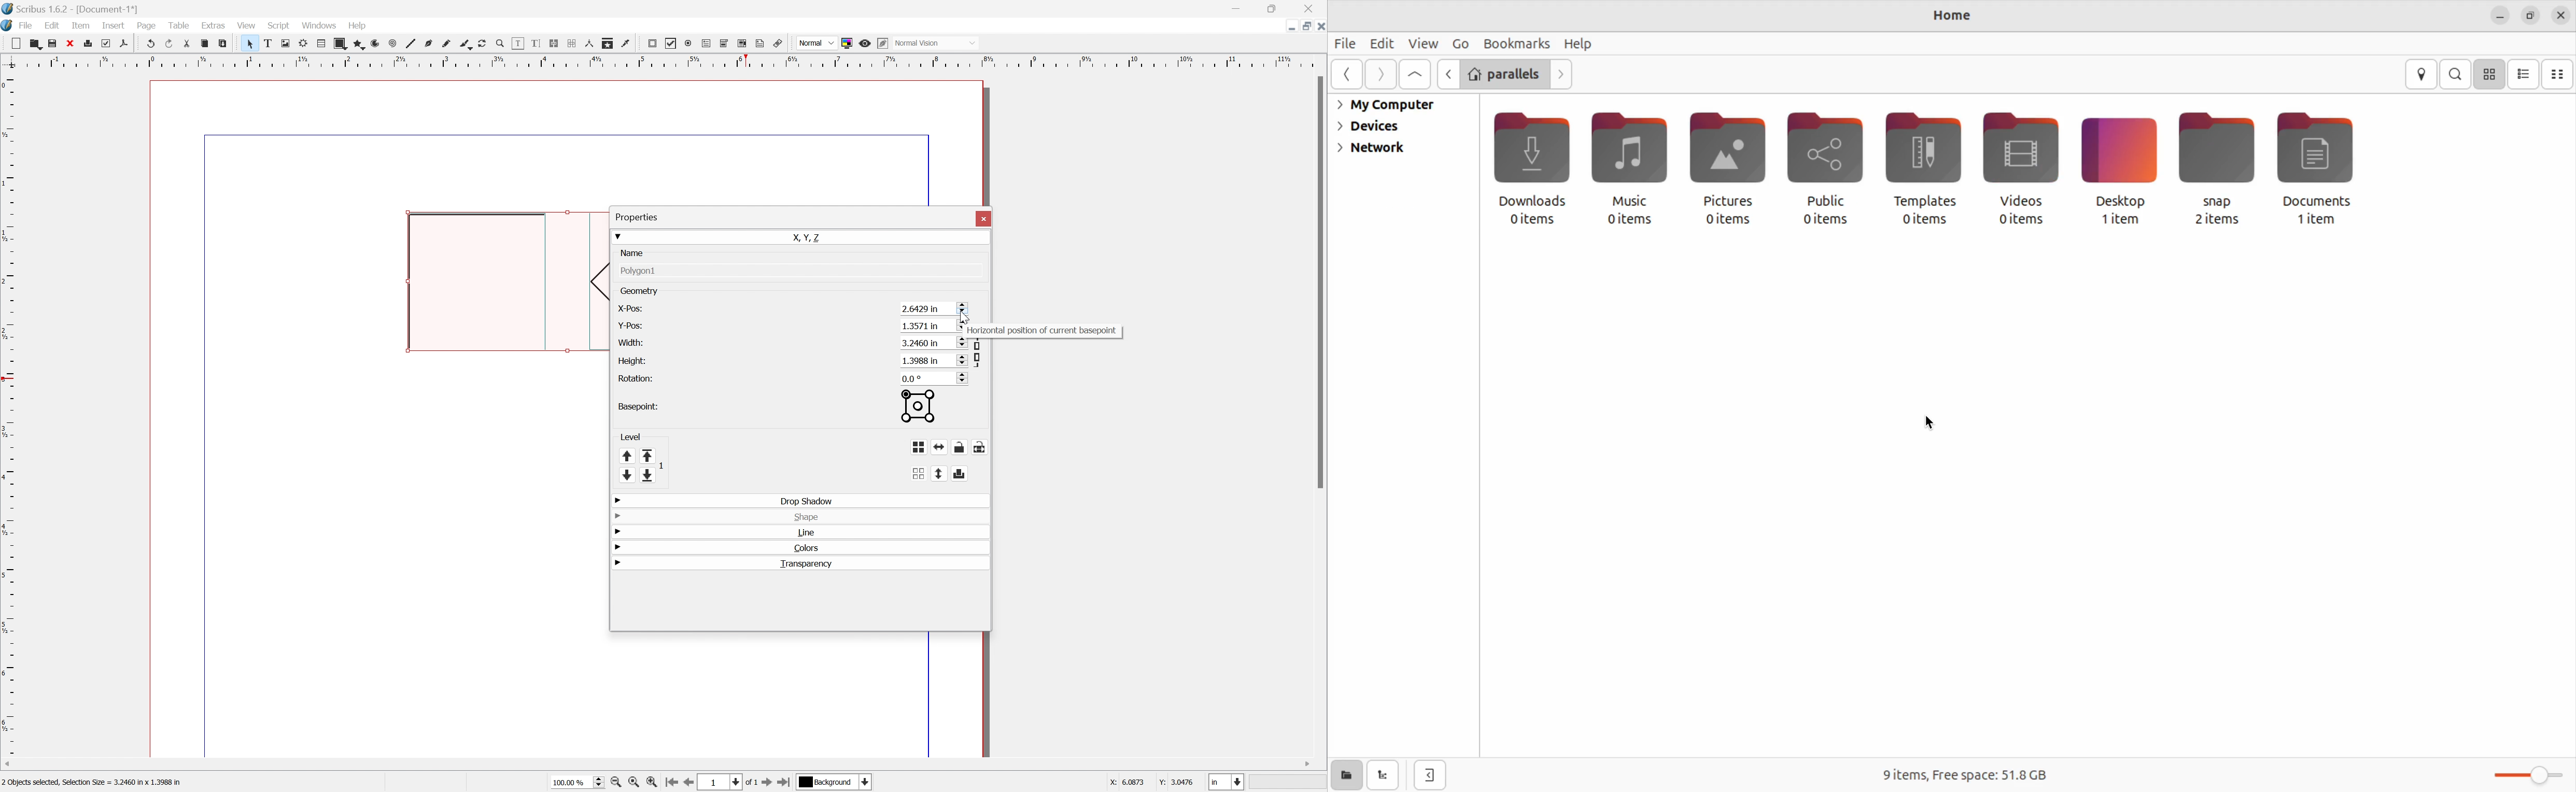  Describe the element at coordinates (626, 43) in the screenshot. I see `Eye dropper` at that location.